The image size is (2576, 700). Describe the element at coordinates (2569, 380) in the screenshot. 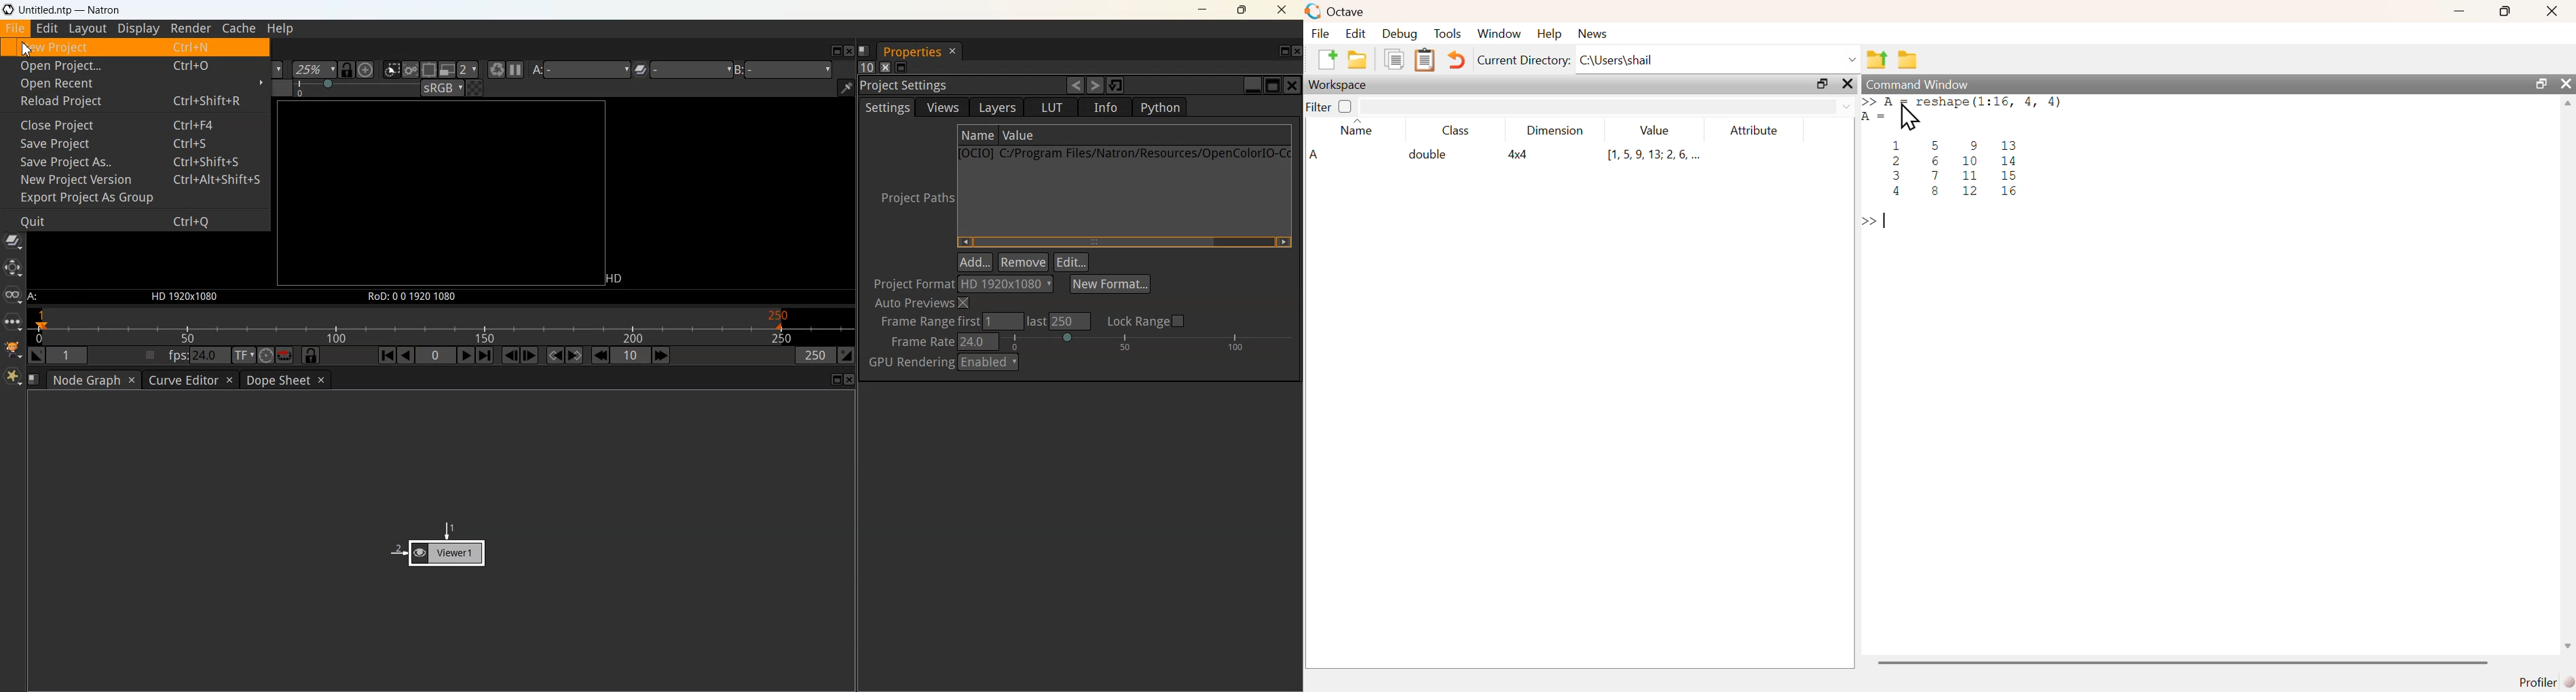

I see `scrollbar` at that location.